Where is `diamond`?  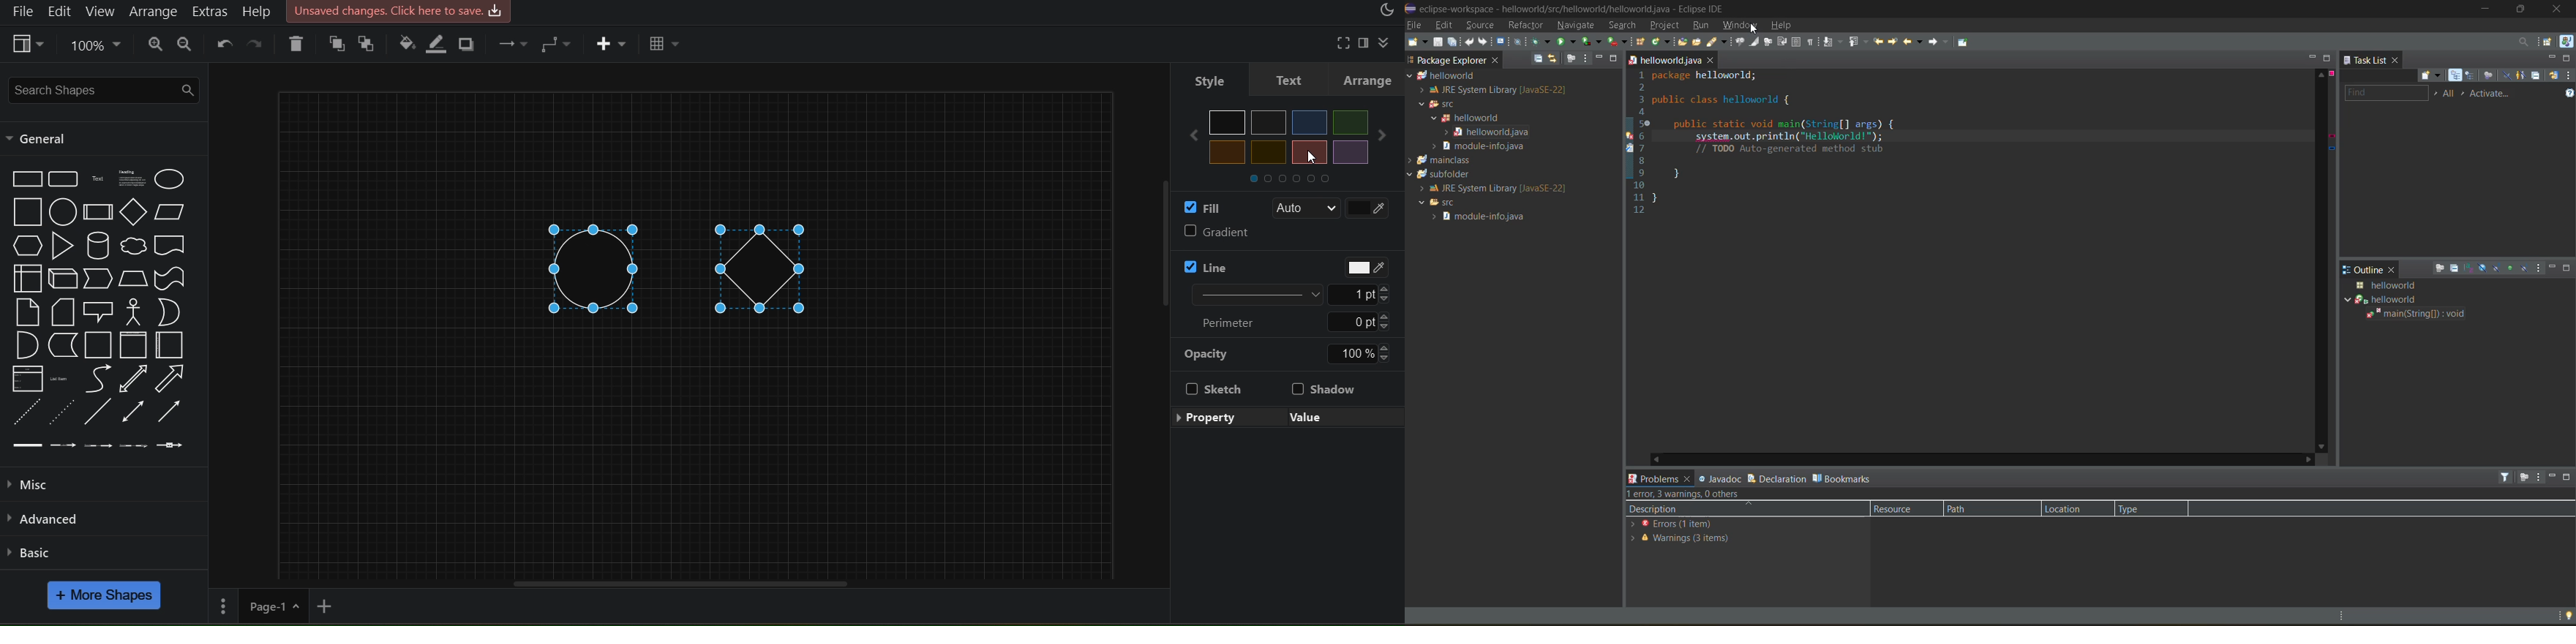 diamond is located at coordinates (766, 268).